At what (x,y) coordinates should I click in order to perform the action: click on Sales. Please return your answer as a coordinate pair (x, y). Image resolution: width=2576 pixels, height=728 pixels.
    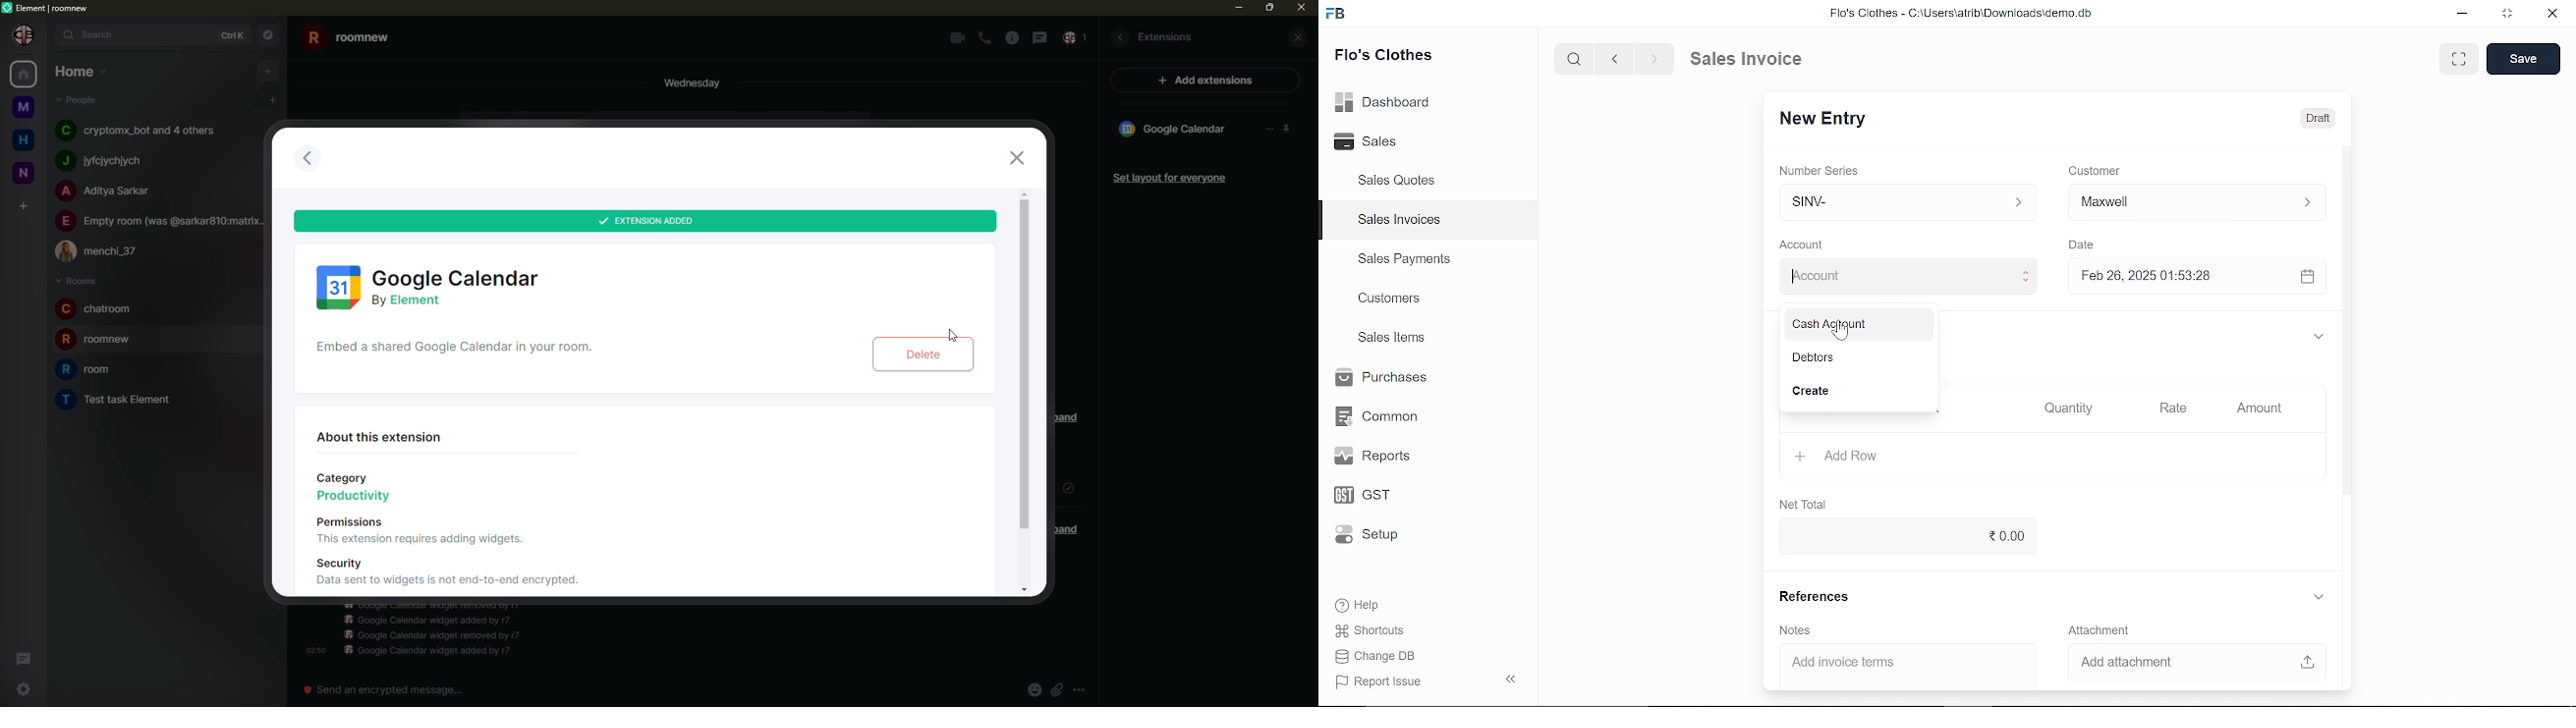
    Looking at the image, I should click on (1387, 142).